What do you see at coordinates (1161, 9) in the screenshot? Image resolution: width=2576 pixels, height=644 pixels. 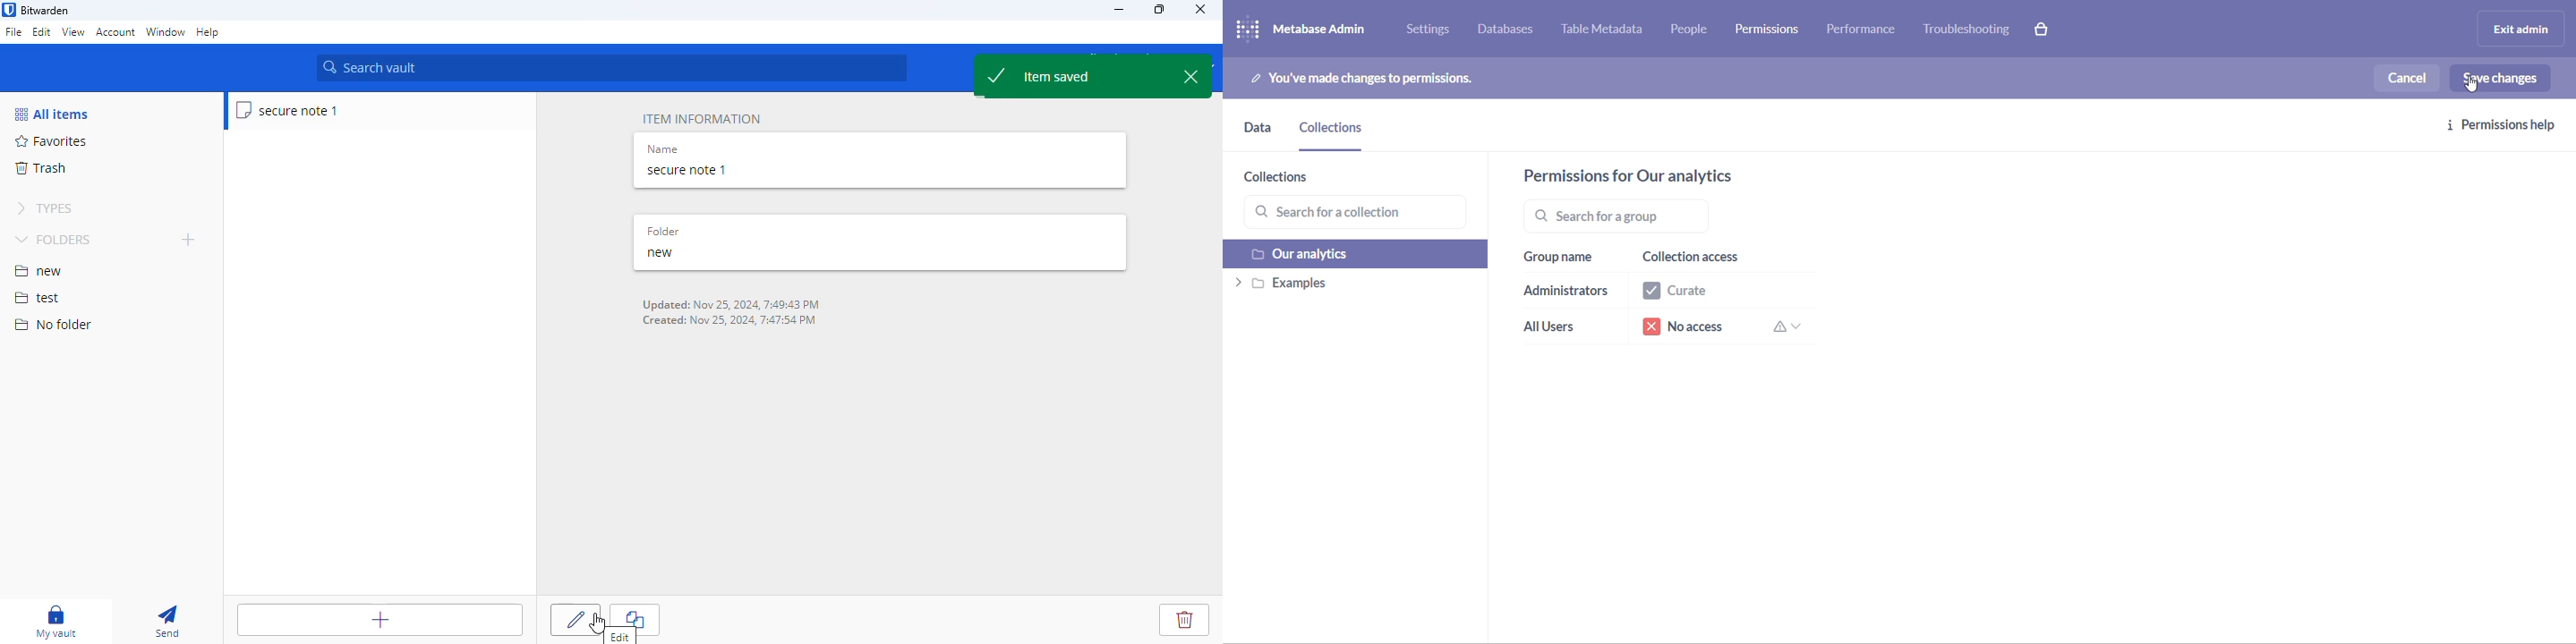 I see `maximize` at bounding box center [1161, 9].